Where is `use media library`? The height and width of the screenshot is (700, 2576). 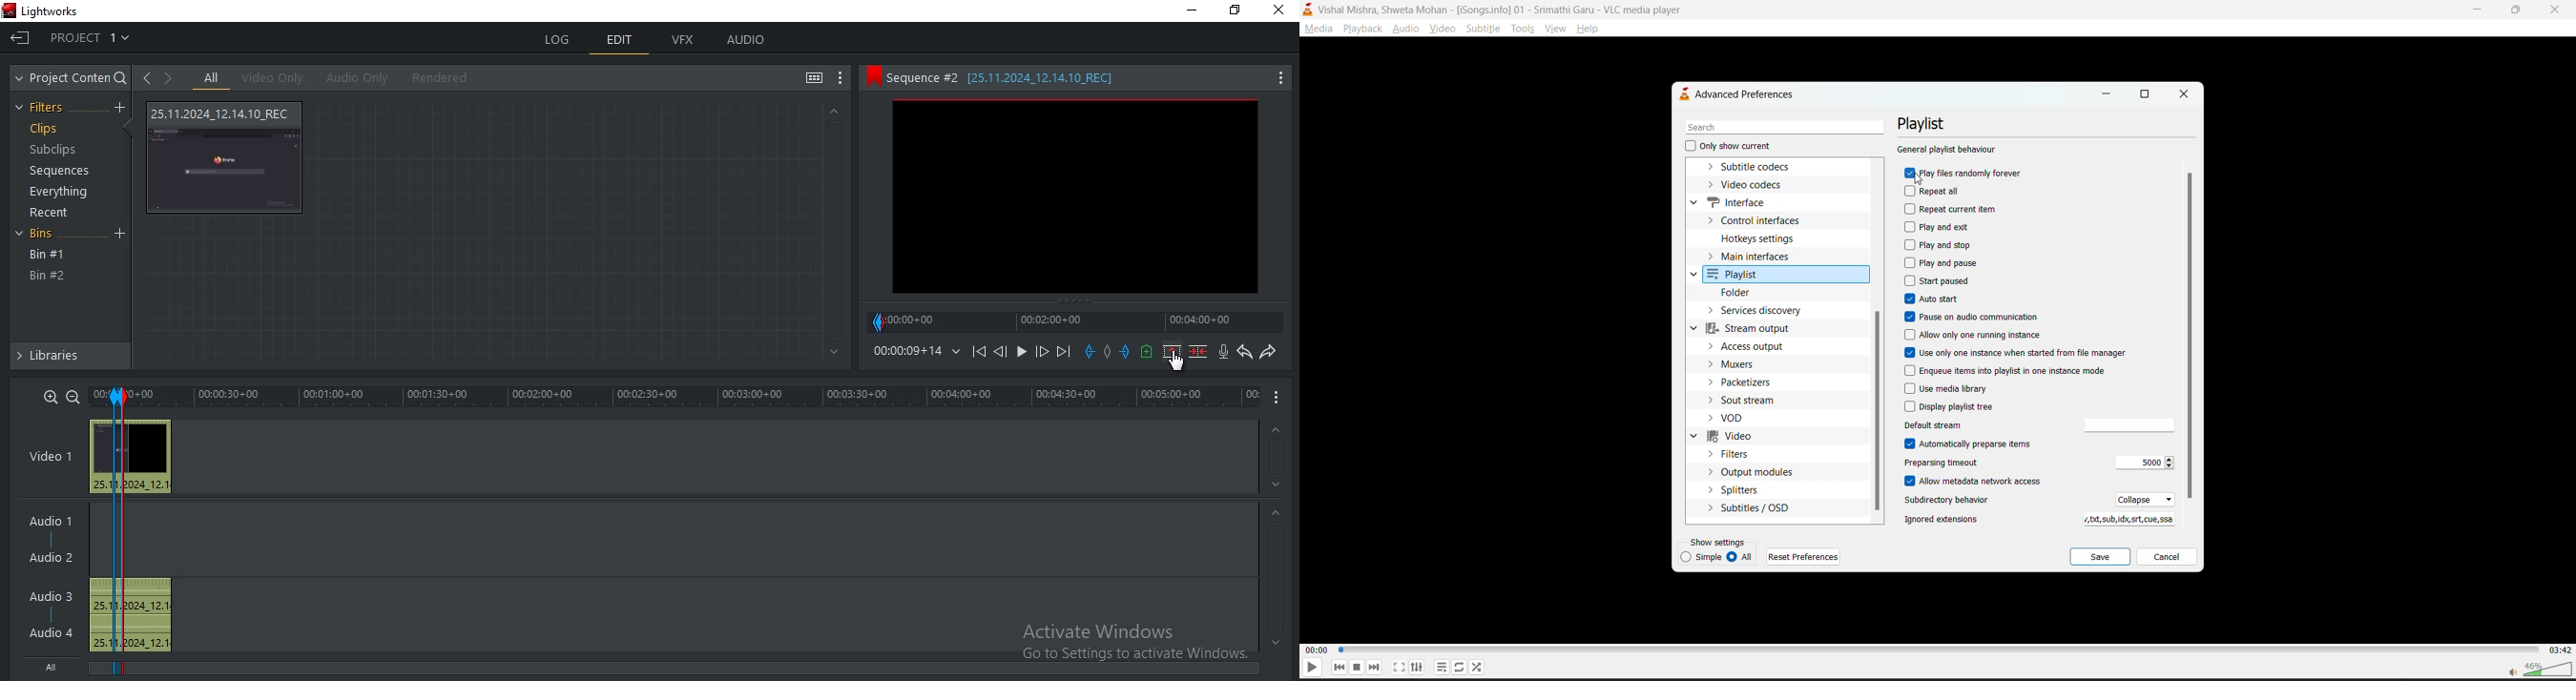
use media library is located at coordinates (1947, 389).